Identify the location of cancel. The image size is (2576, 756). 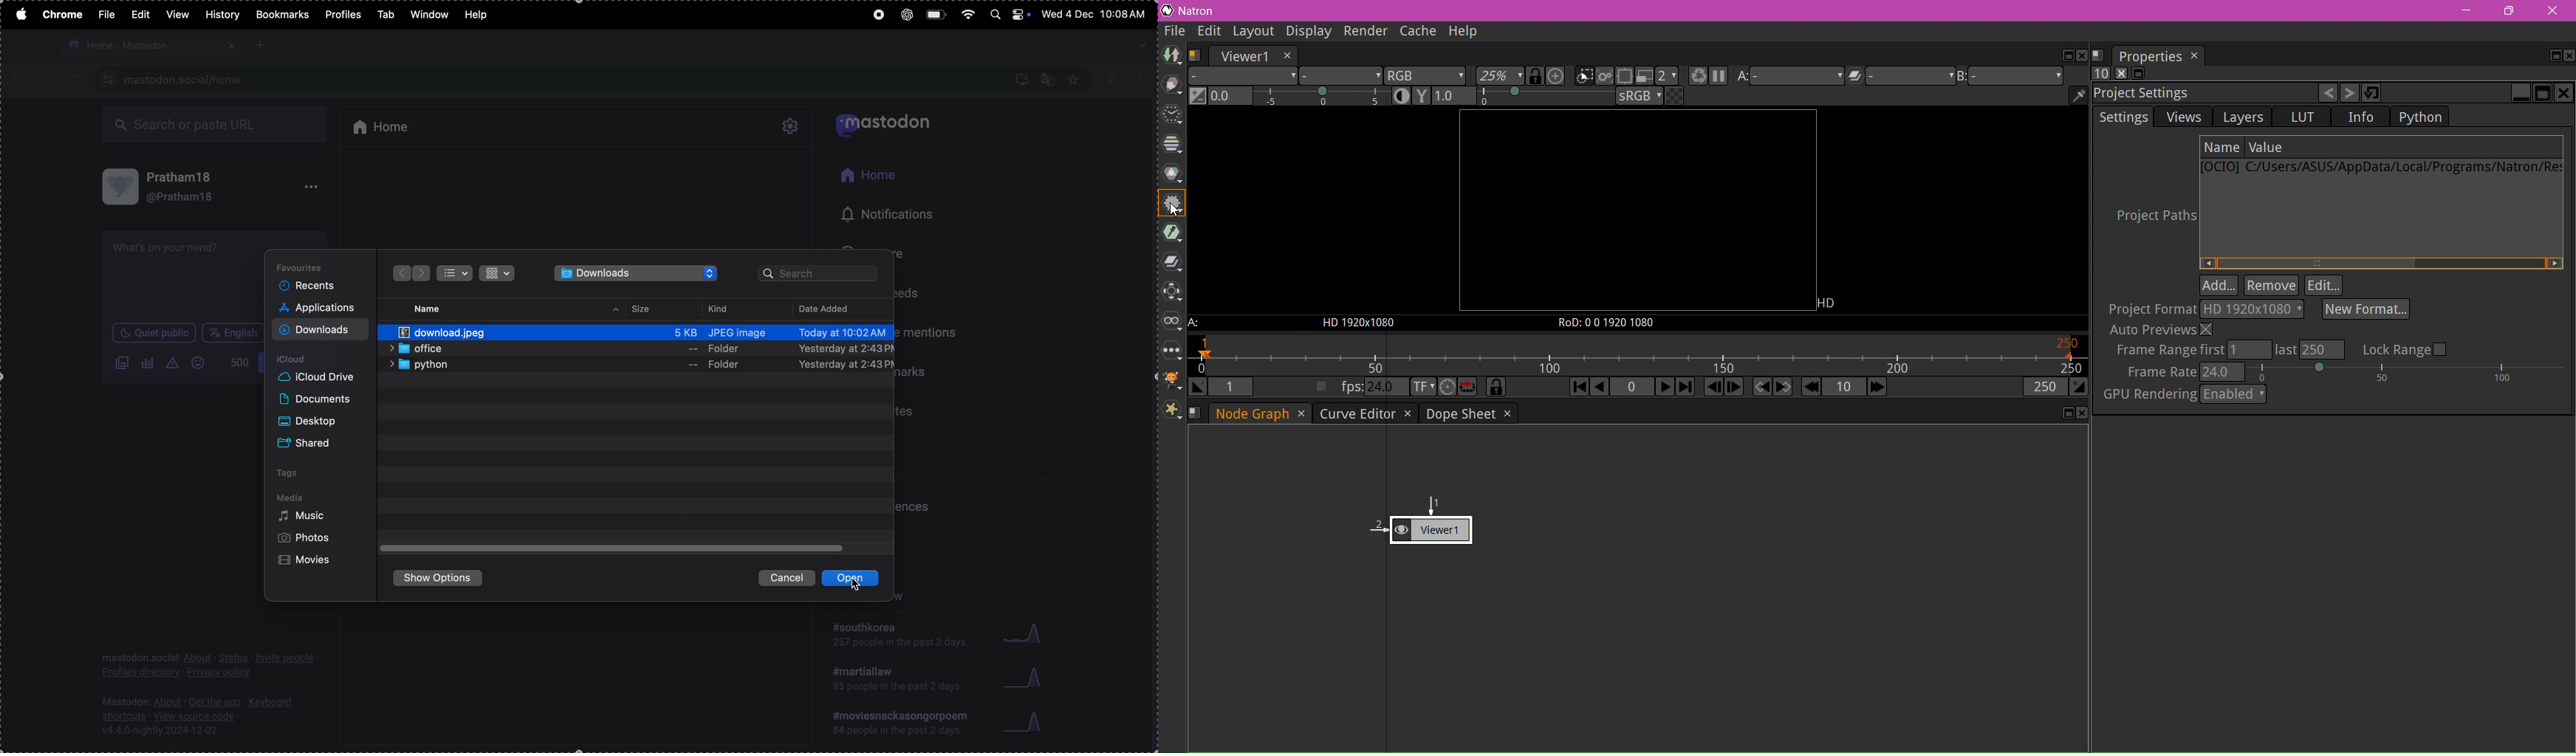
(787, 577).